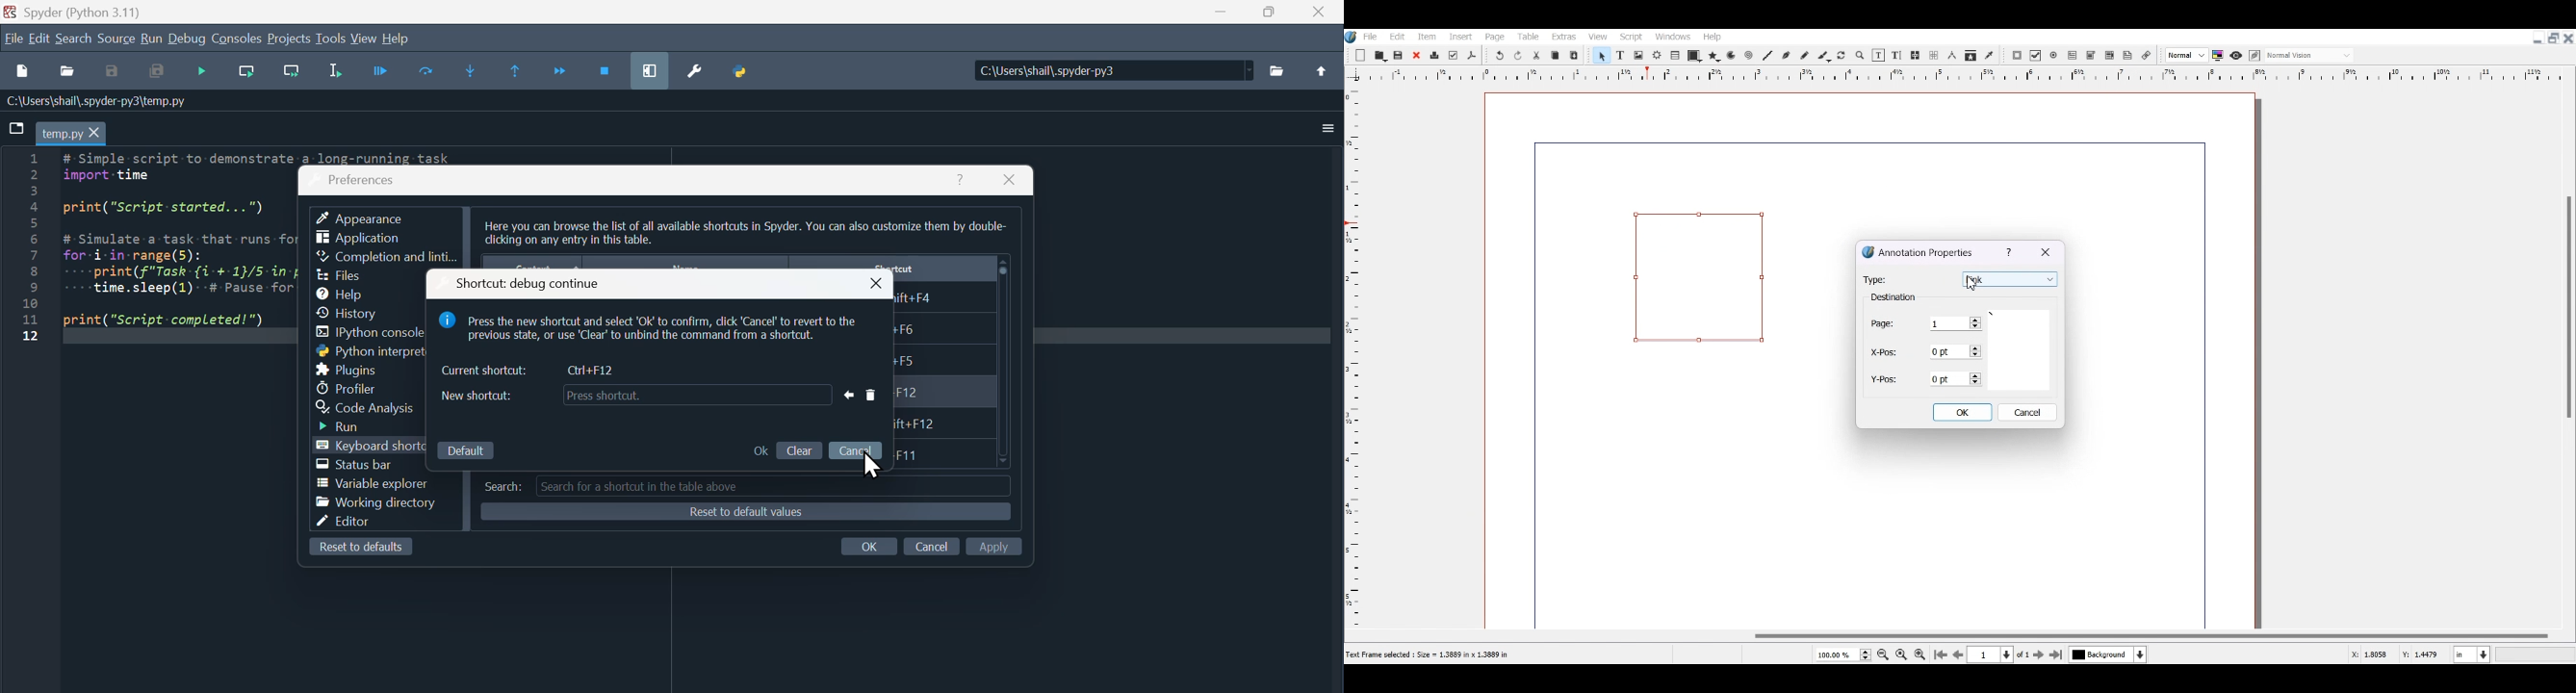  Describe the element at coordinates (366, 39) in the screenshot. I see `View` at that location.